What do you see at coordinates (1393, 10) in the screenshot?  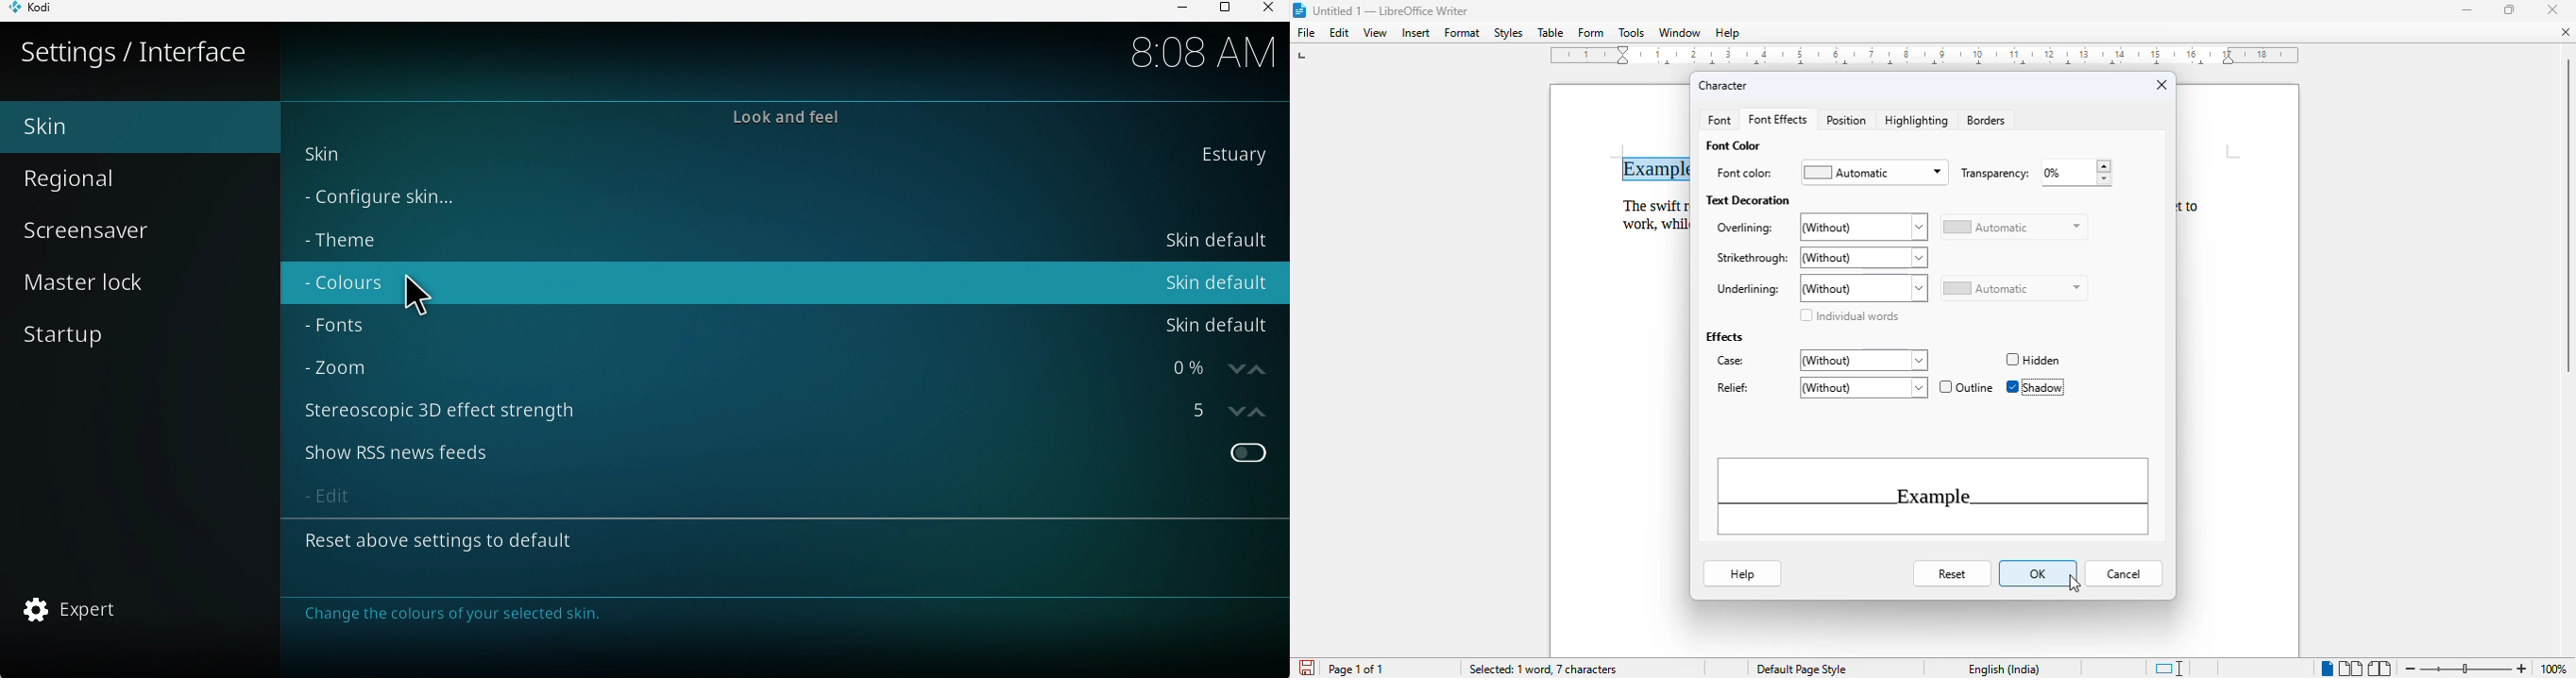 I see `Untitled 1 -- LibreOffice Writer` at bounding box center [1393, 10].